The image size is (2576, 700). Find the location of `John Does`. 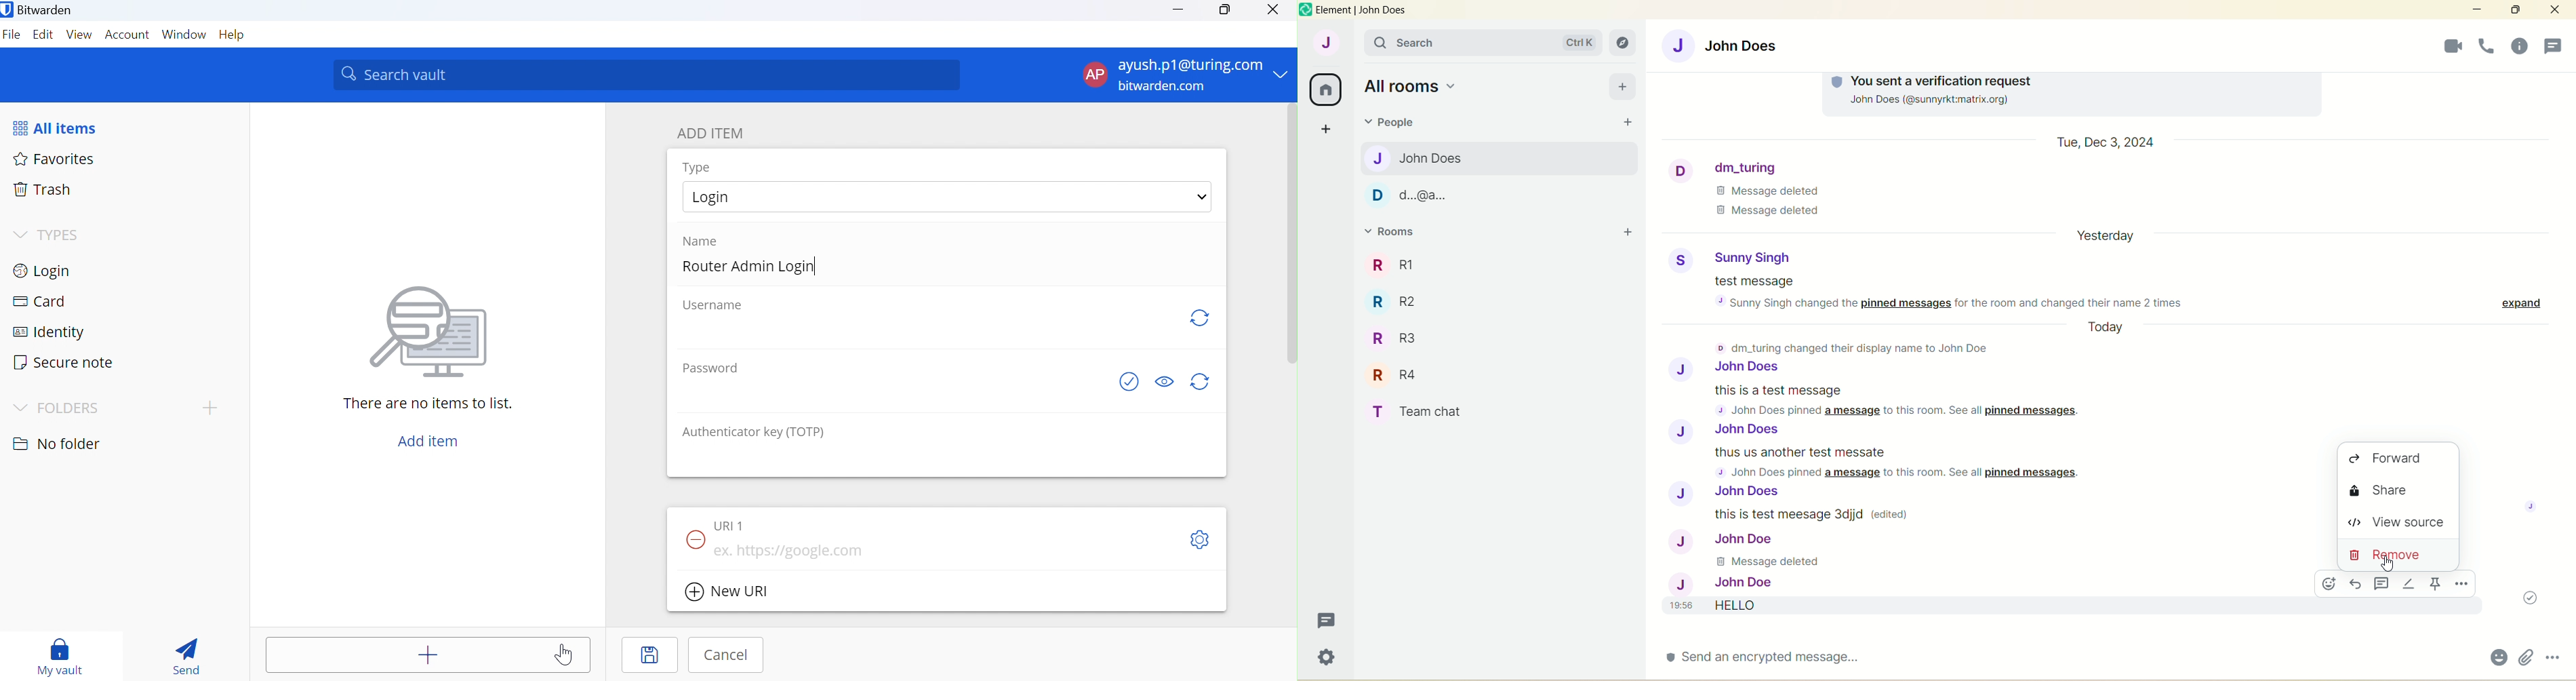

John Does is located at coordinates (1746, 492).